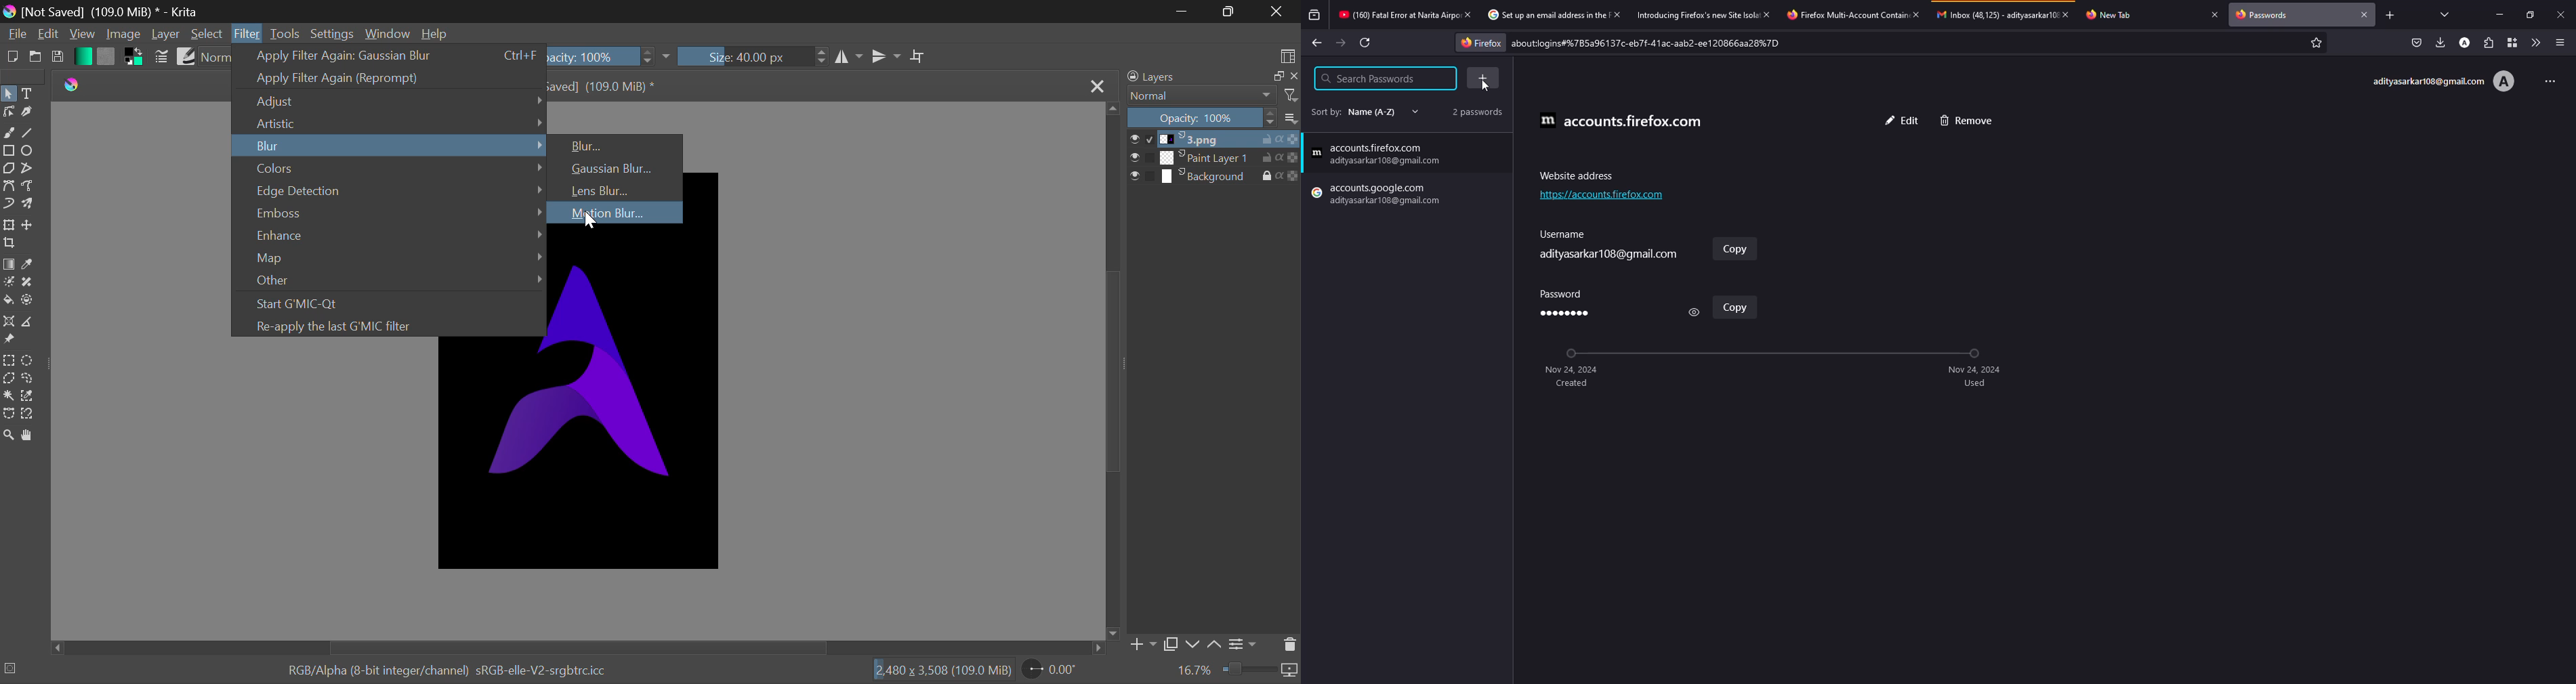 This screenshot has height=700, width=2576. Describe the element at coordinates (918, 57) in the screenshot. I see `Crop` at that location.